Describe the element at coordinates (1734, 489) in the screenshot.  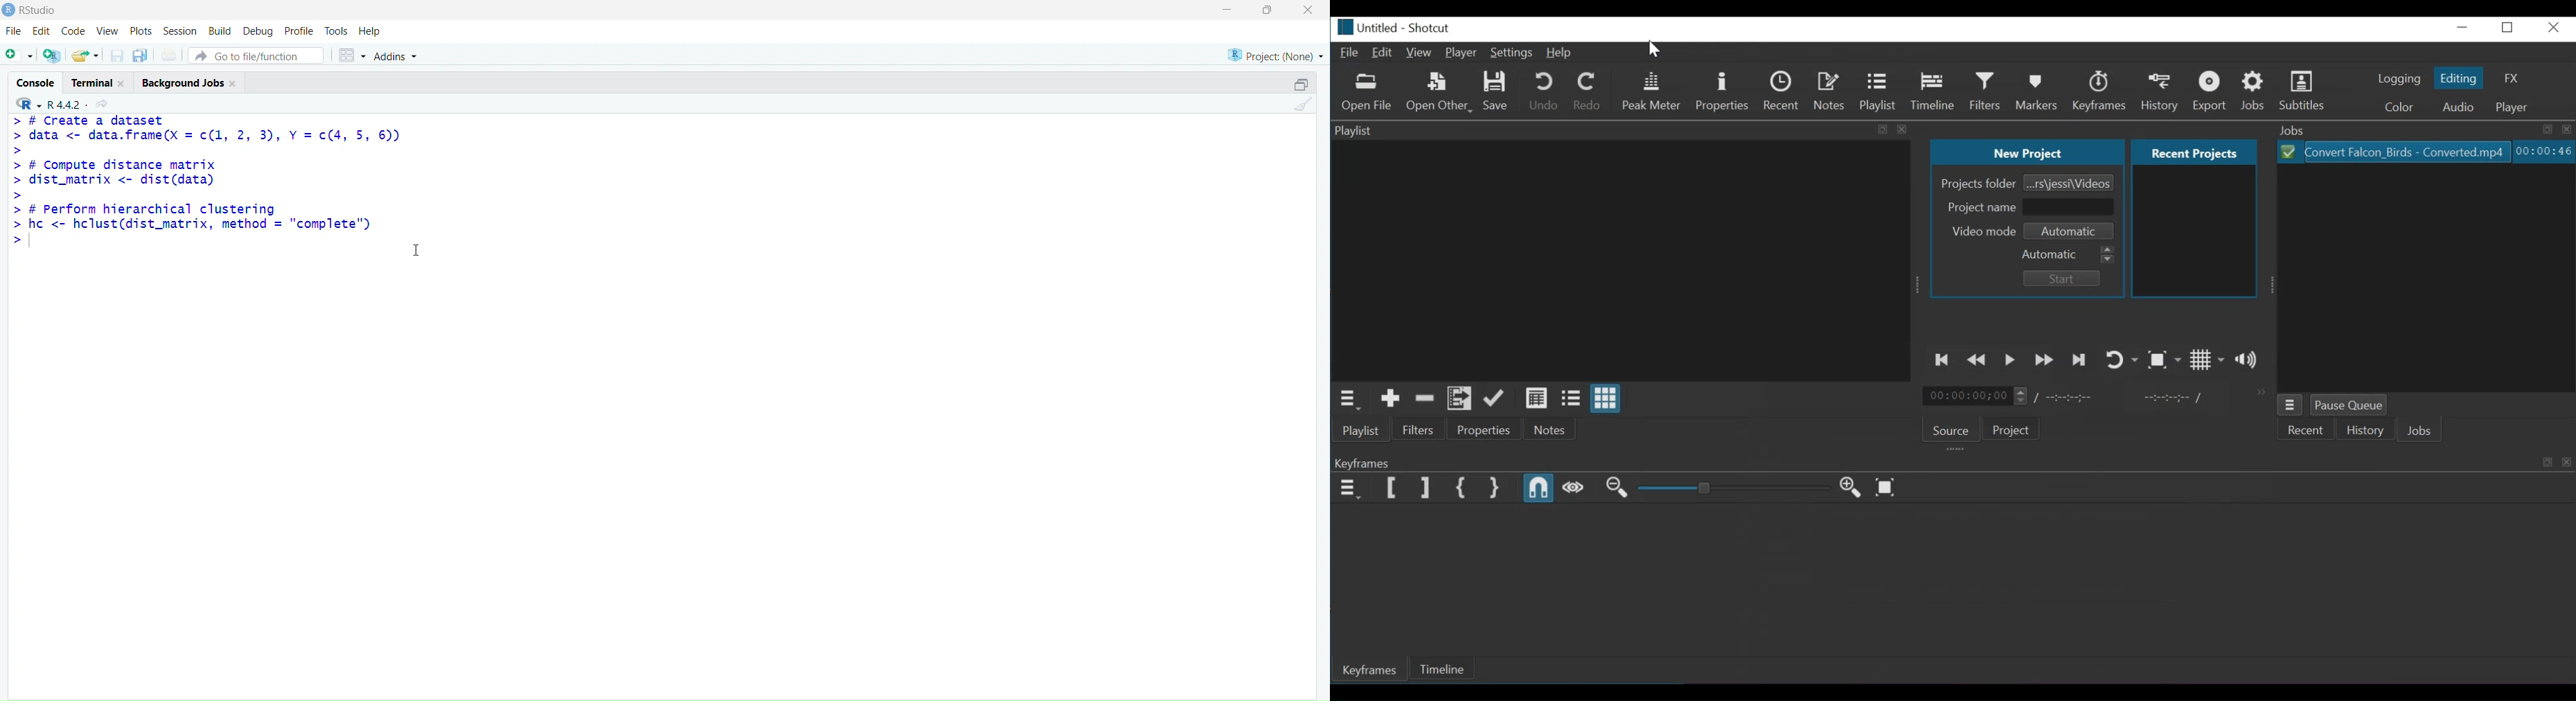
I see `Adjust Zoom Keyframe` at that location.